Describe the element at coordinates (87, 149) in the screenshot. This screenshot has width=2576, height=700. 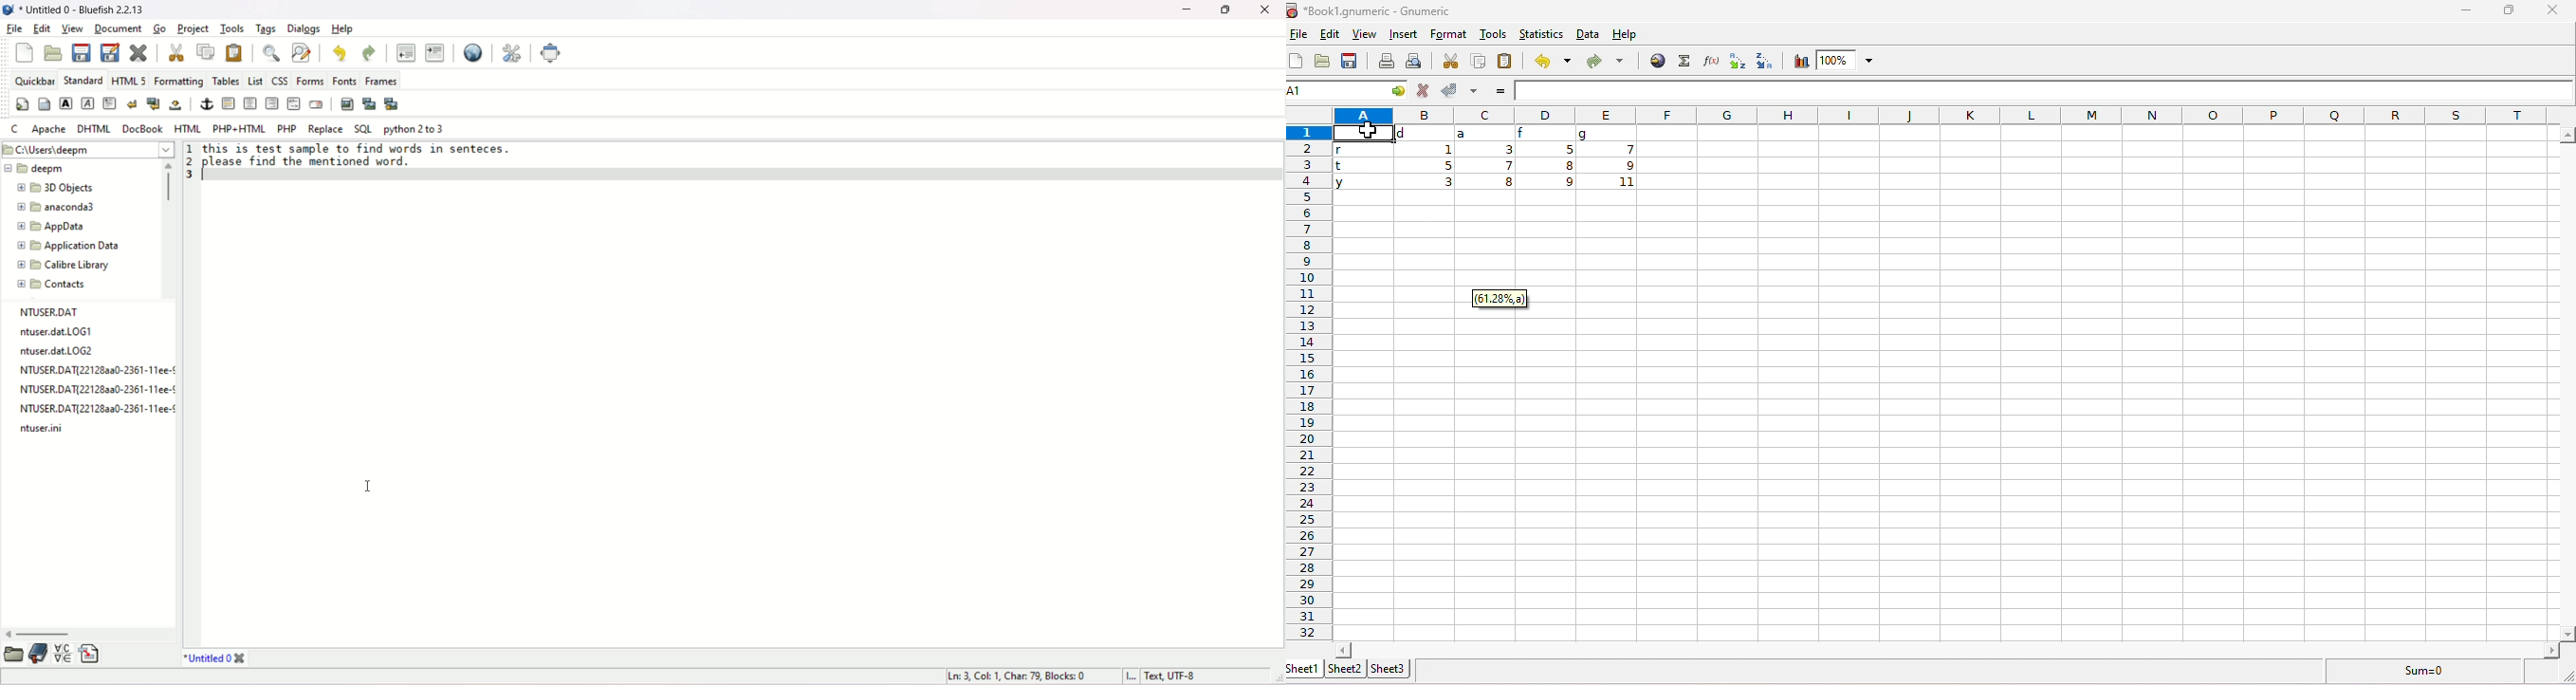
I see `C:\users\deepm` at that location.